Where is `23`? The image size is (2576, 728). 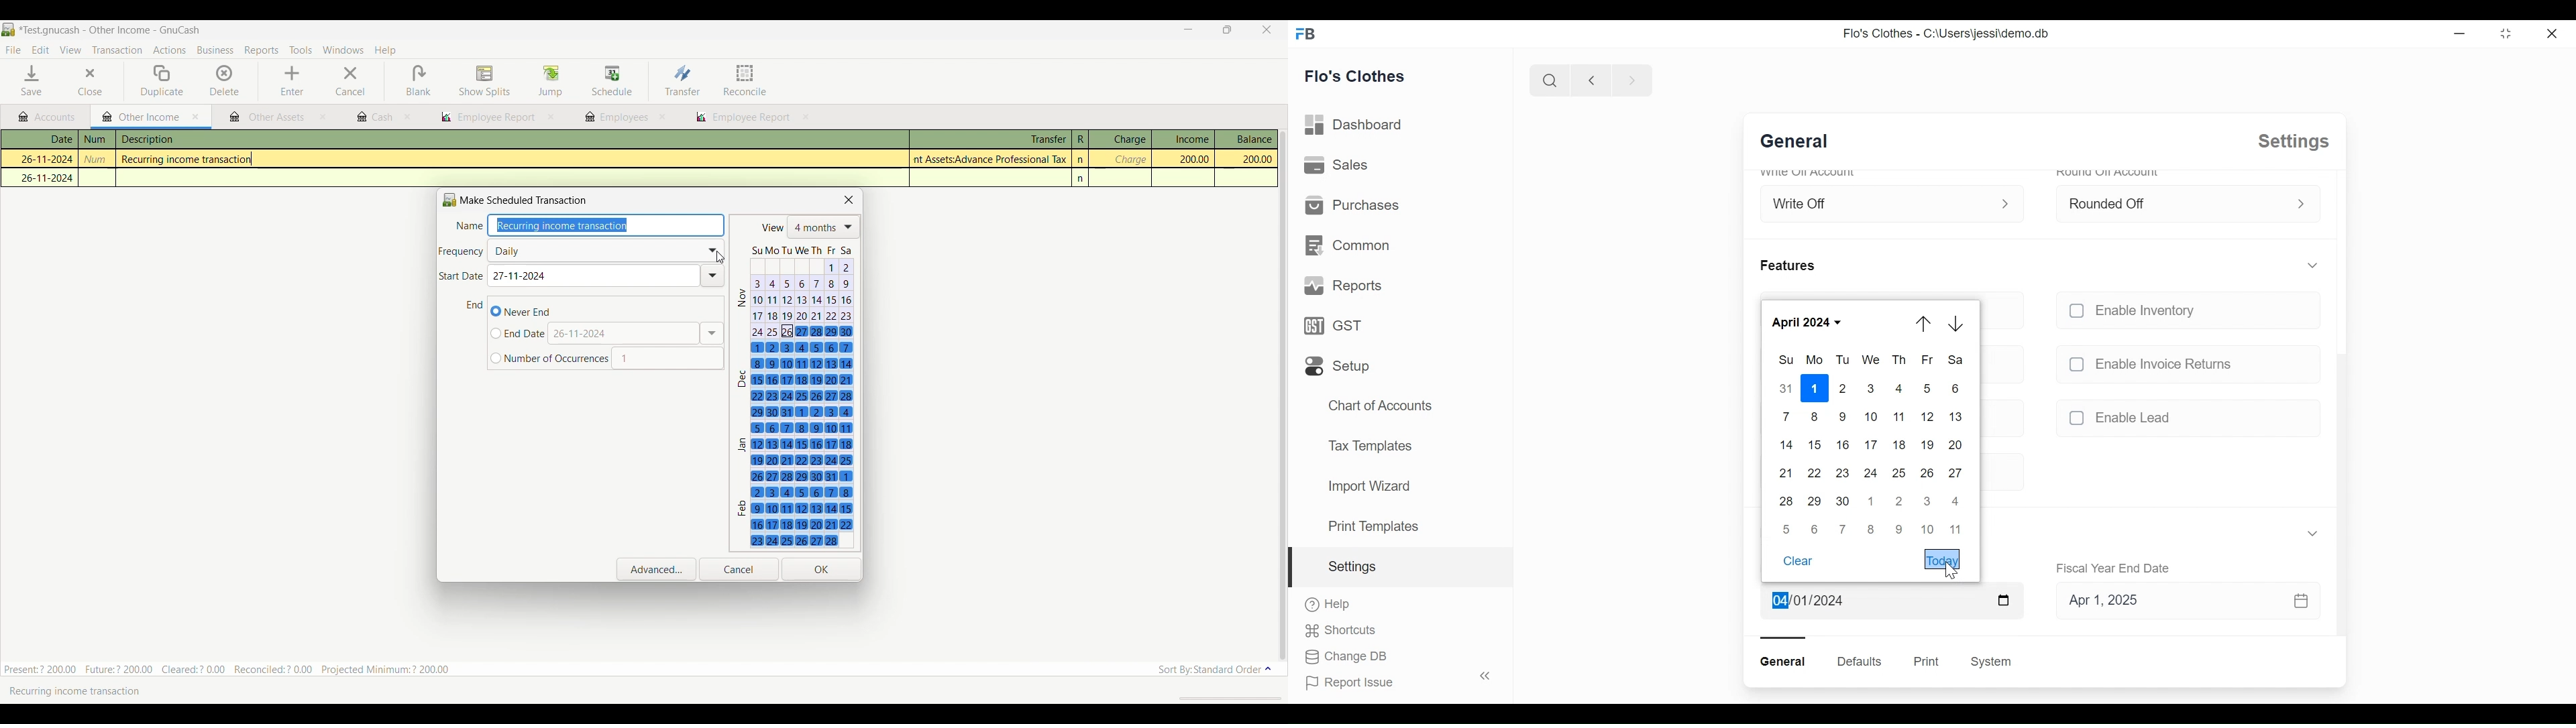 23 is located at coordinates (1842, 472).